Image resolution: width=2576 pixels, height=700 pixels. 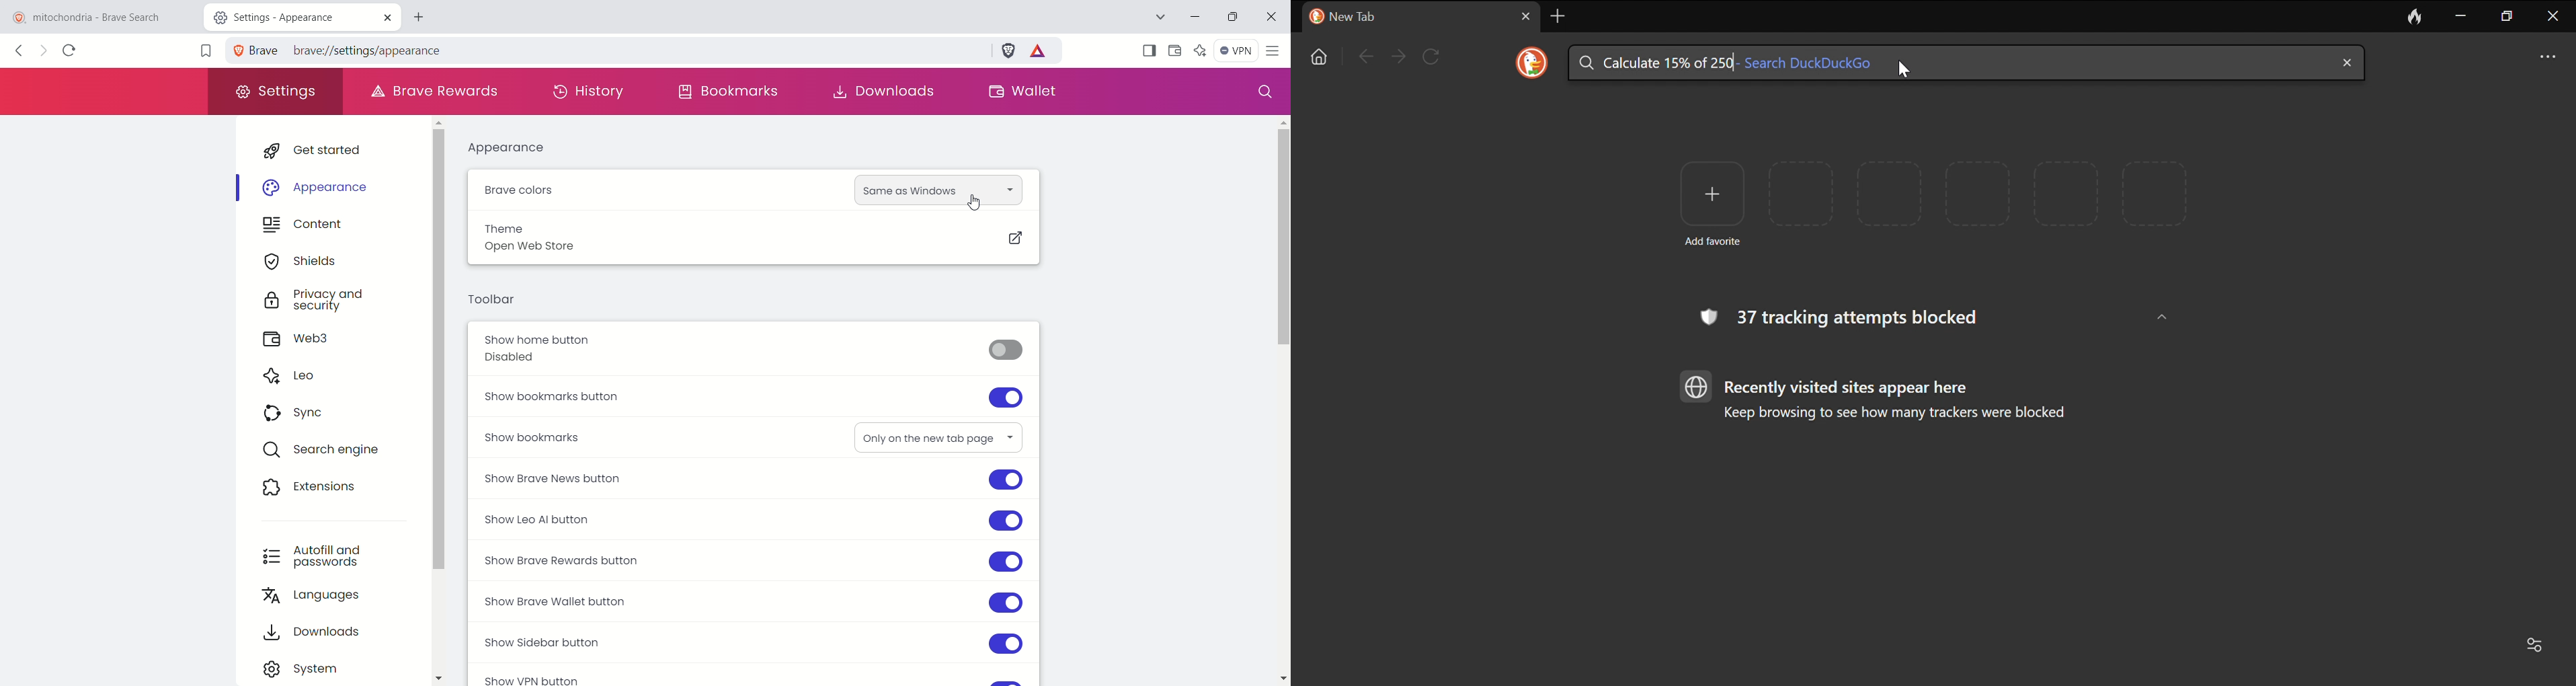 What do you see at coordinates (1275, 51) in the screenshot?
I see `customize and control brave` at bounding box center [1275, 51].